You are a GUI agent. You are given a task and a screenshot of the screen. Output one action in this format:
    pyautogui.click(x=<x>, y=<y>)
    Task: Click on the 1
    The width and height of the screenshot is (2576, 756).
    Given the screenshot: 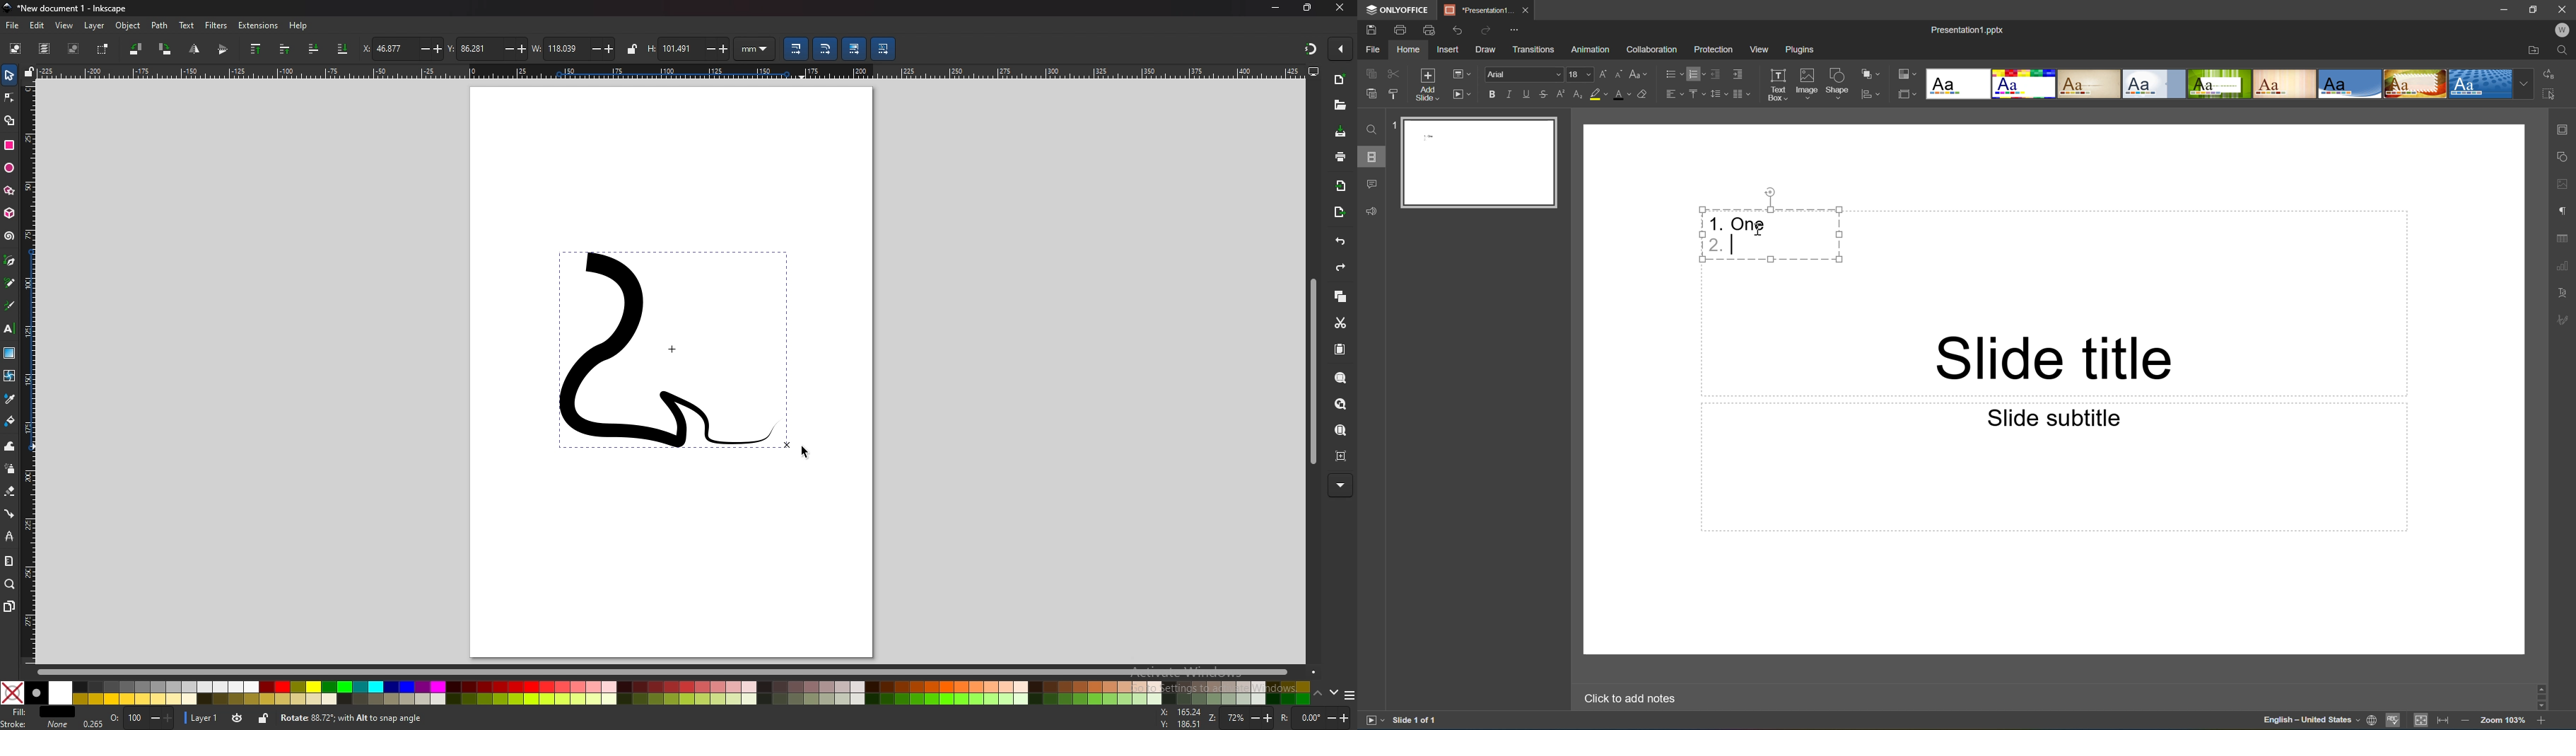 What is the action you would take?
    pyautogui.click(x=1393, y=128)
    